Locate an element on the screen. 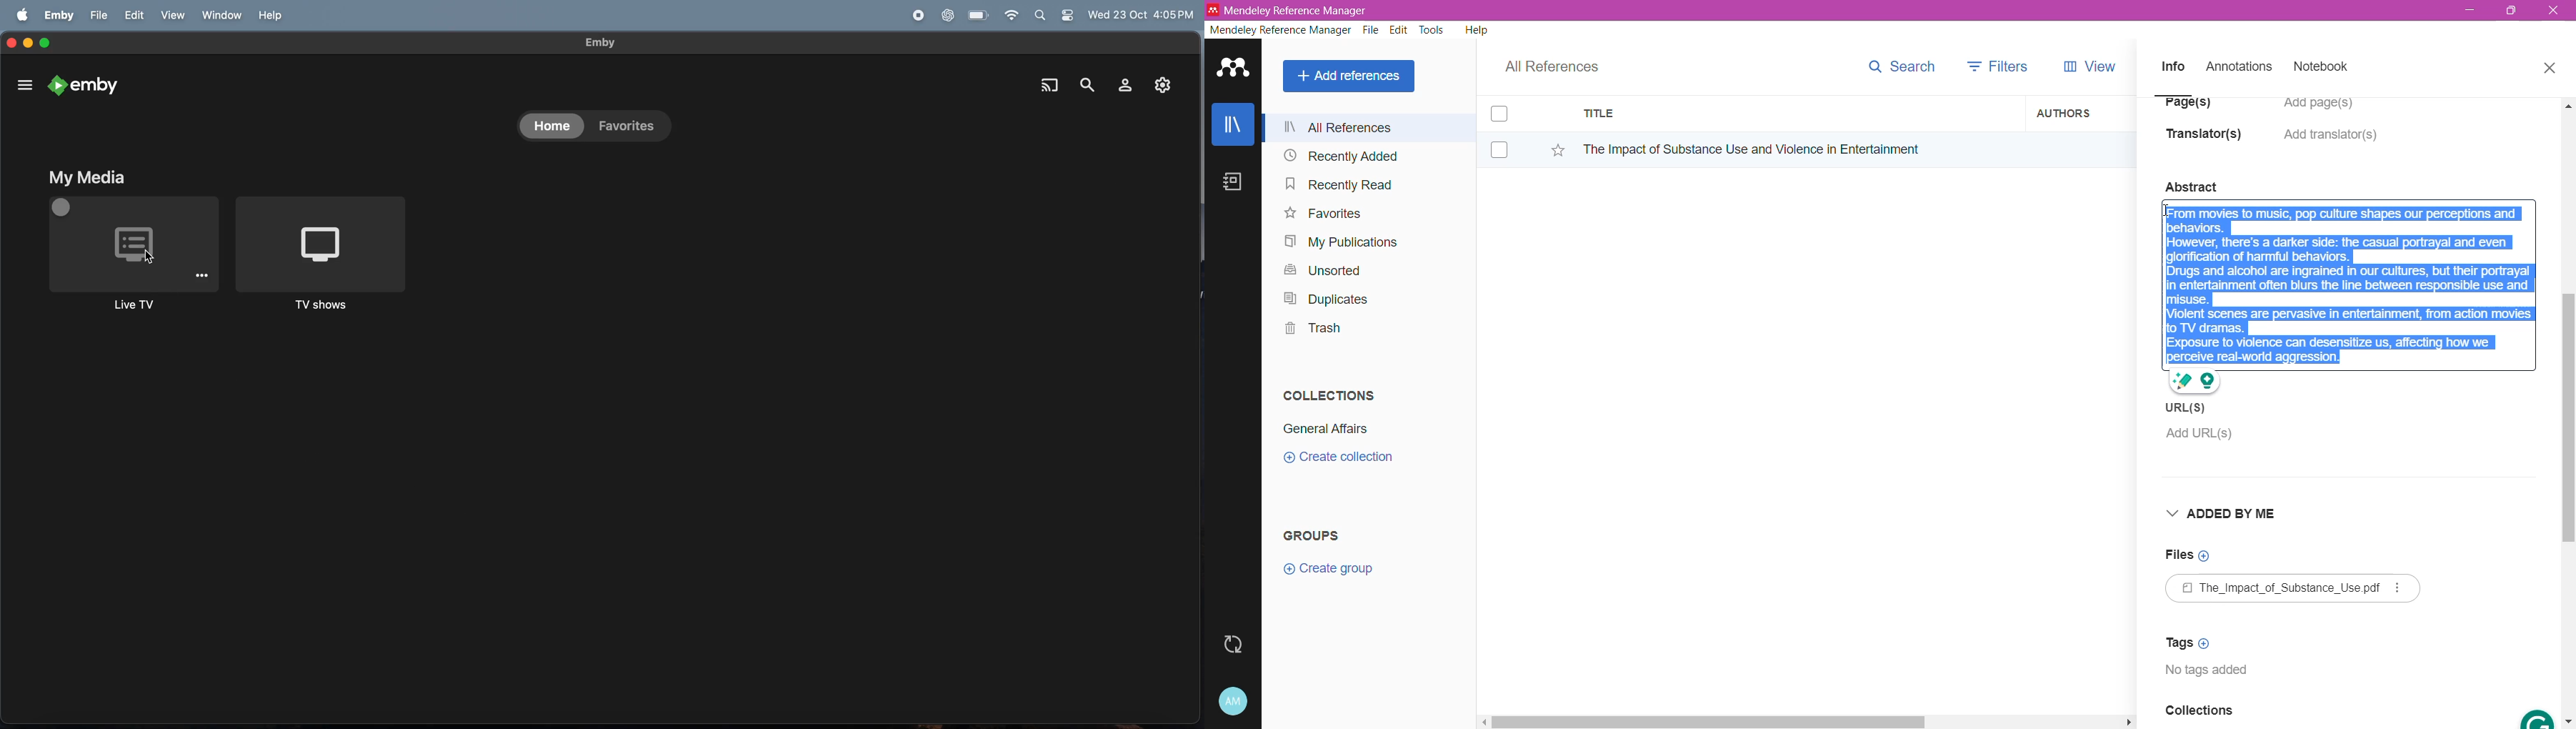  Favorites is located at coordinates (1322, 214).